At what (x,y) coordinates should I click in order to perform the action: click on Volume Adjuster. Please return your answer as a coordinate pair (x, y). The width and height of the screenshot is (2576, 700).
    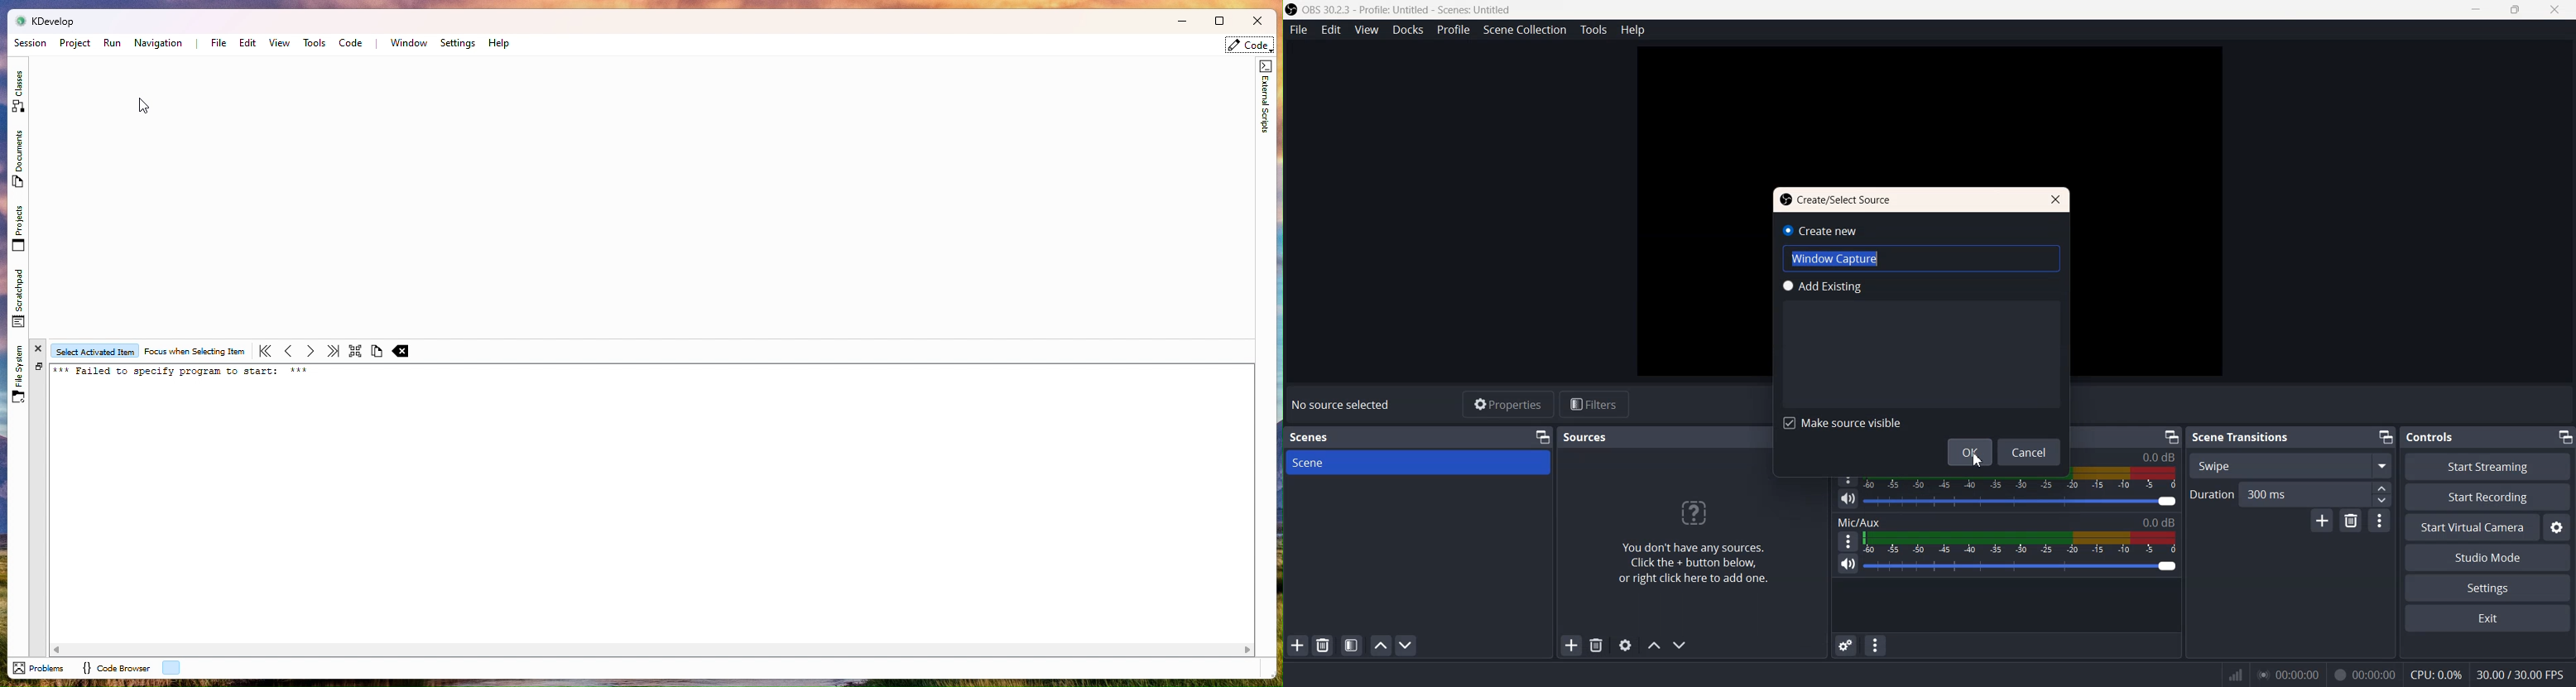
    Looking at the image, I should click on (2021, 566).